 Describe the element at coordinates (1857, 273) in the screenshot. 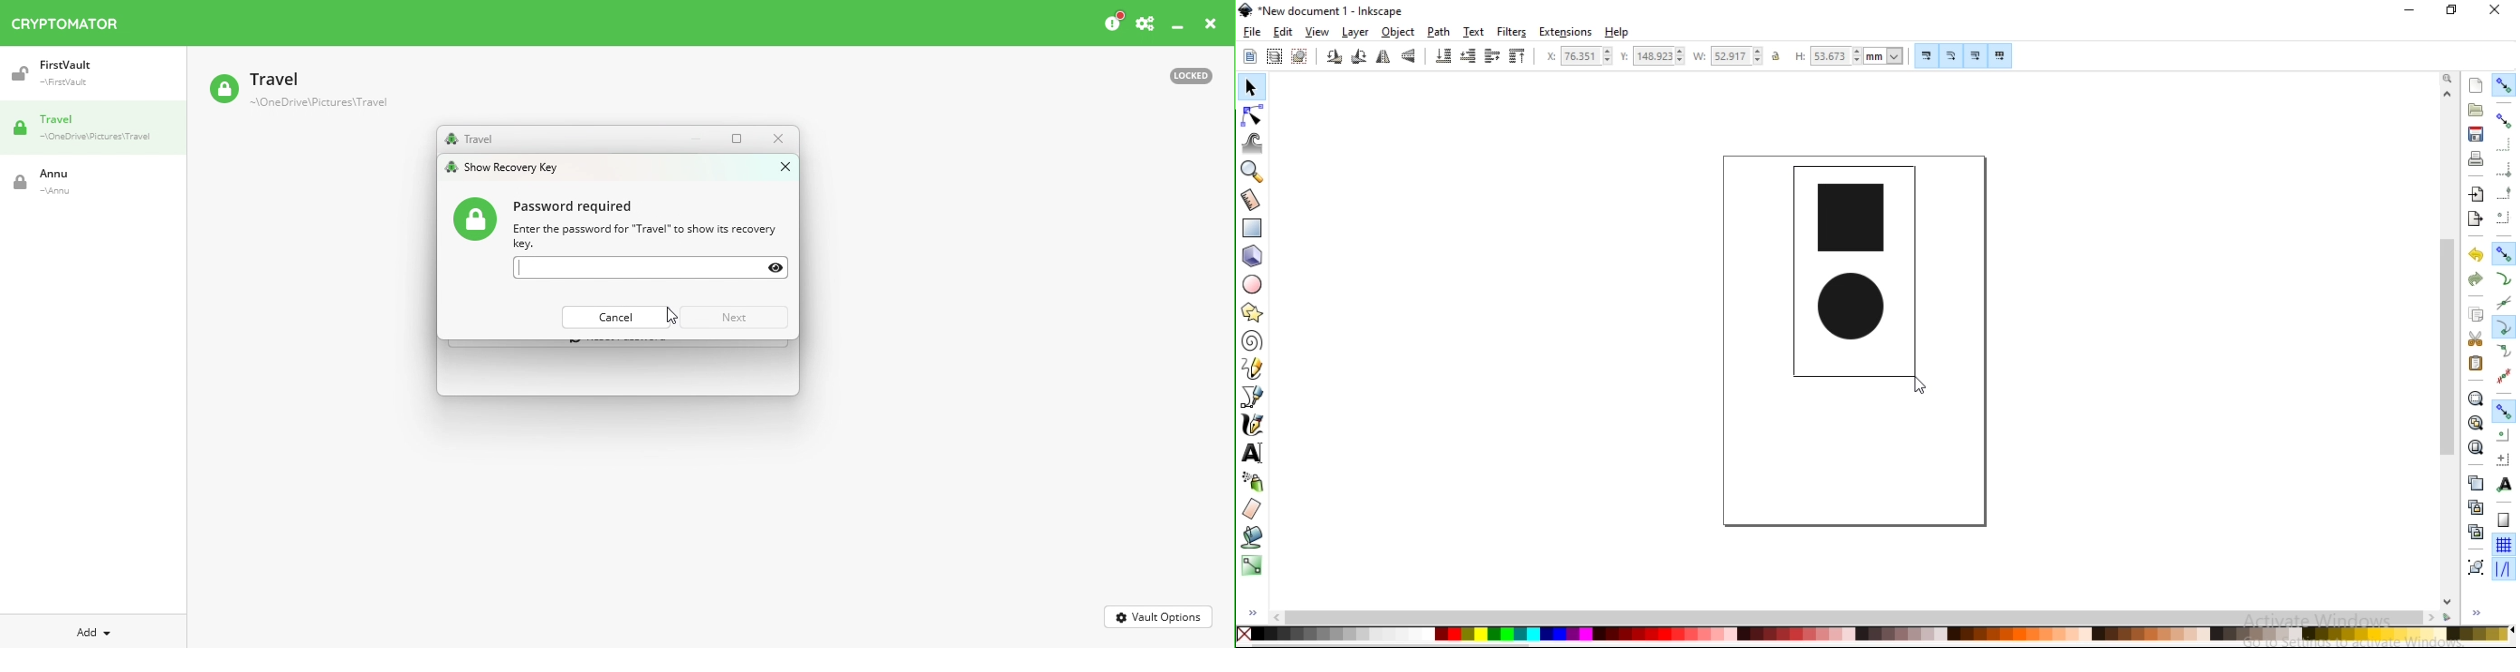

I see `image` at that location.